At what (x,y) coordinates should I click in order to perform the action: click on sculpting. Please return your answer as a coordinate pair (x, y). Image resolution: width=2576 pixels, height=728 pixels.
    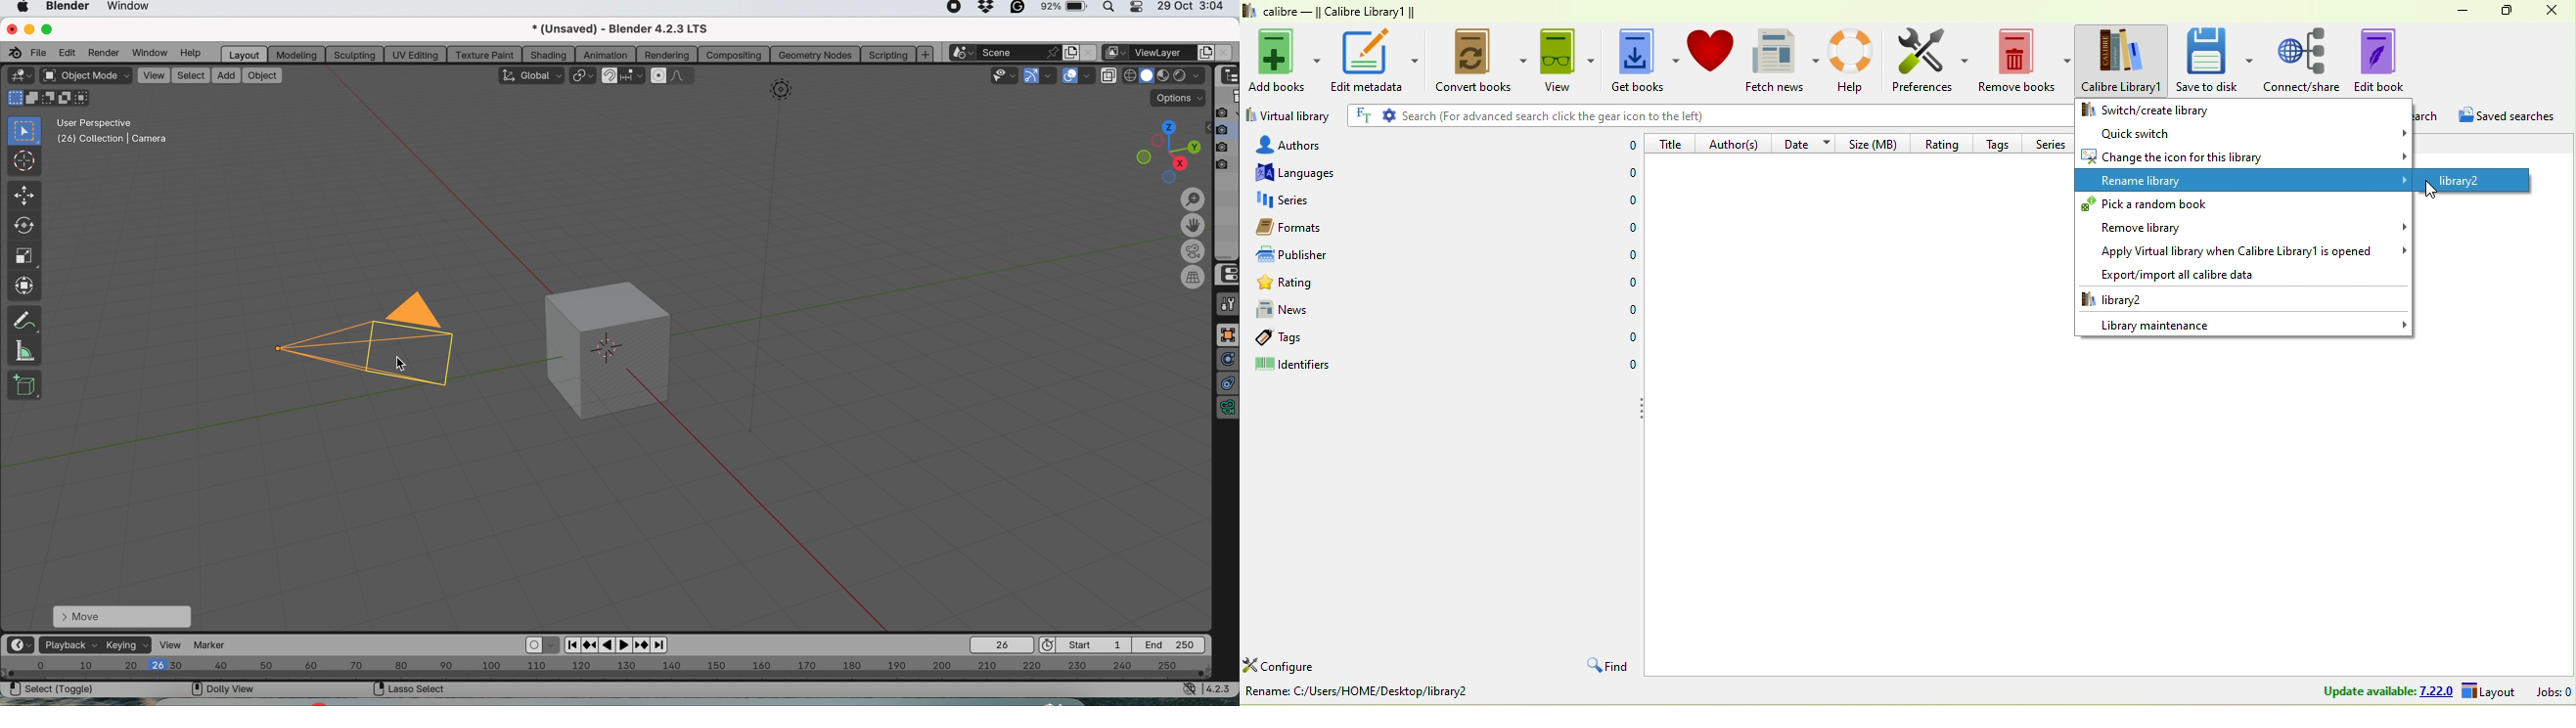
    Looking at the image, I should click on (352, 53).